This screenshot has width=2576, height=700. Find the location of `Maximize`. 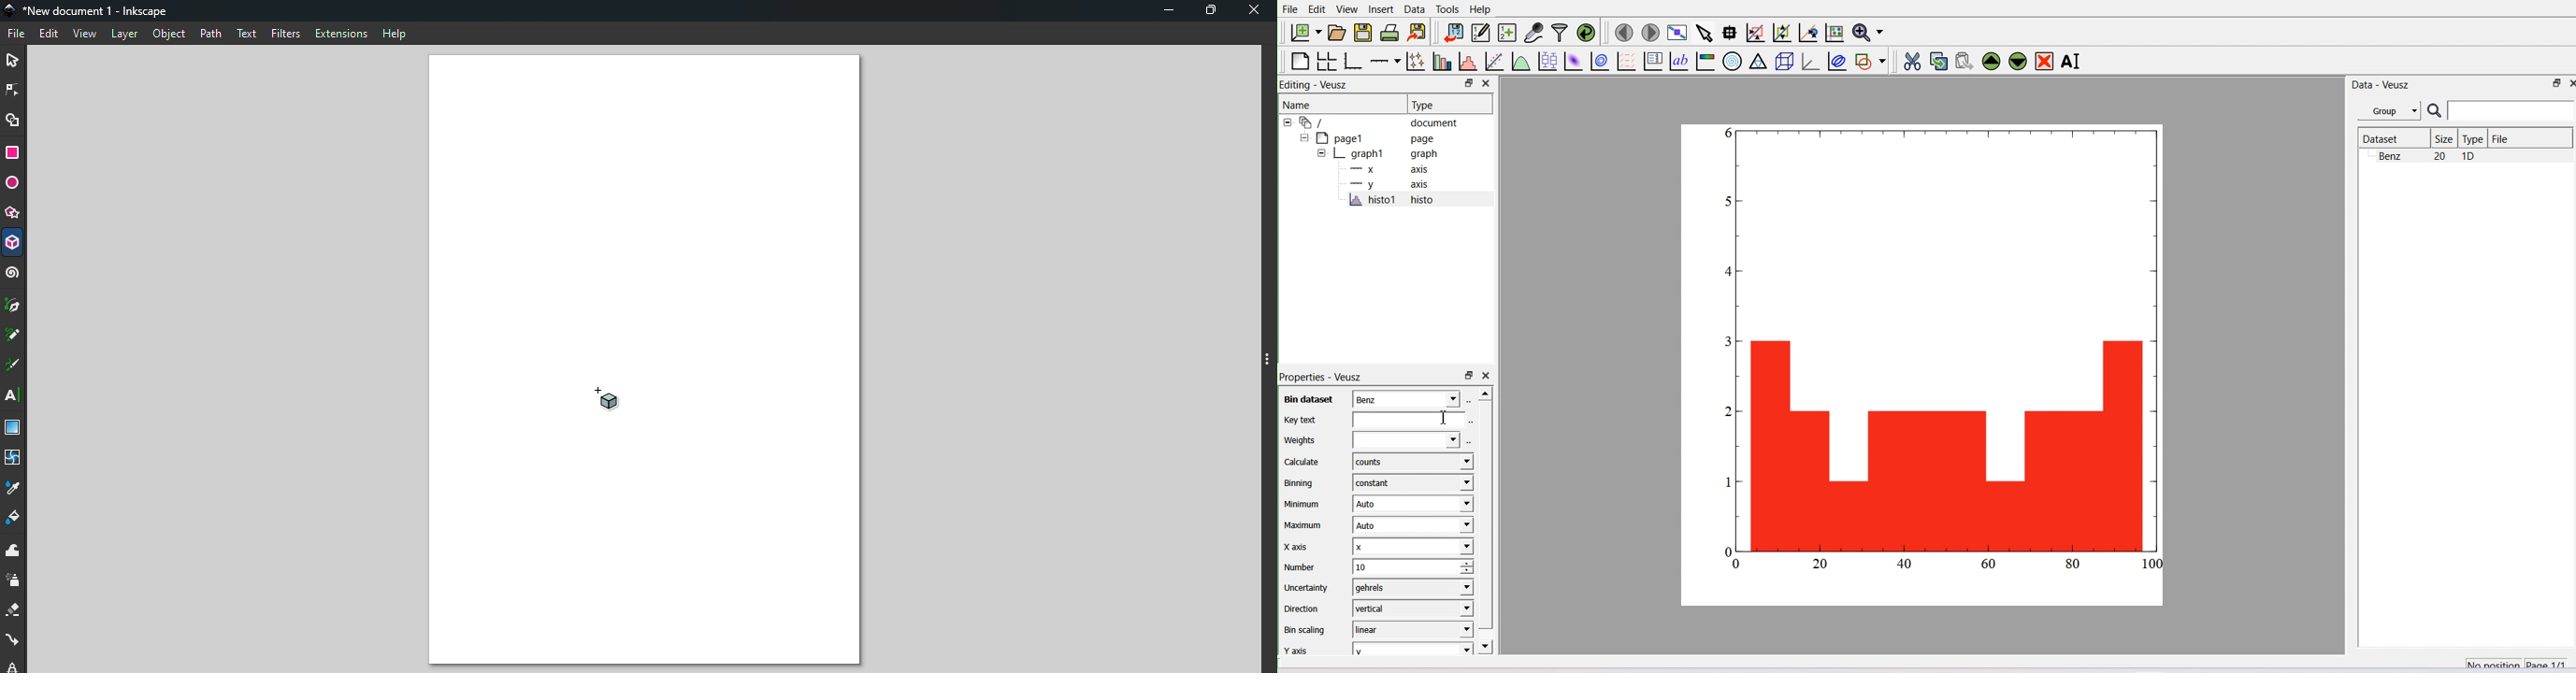

Maximize is located at coordinates (1468, 84).